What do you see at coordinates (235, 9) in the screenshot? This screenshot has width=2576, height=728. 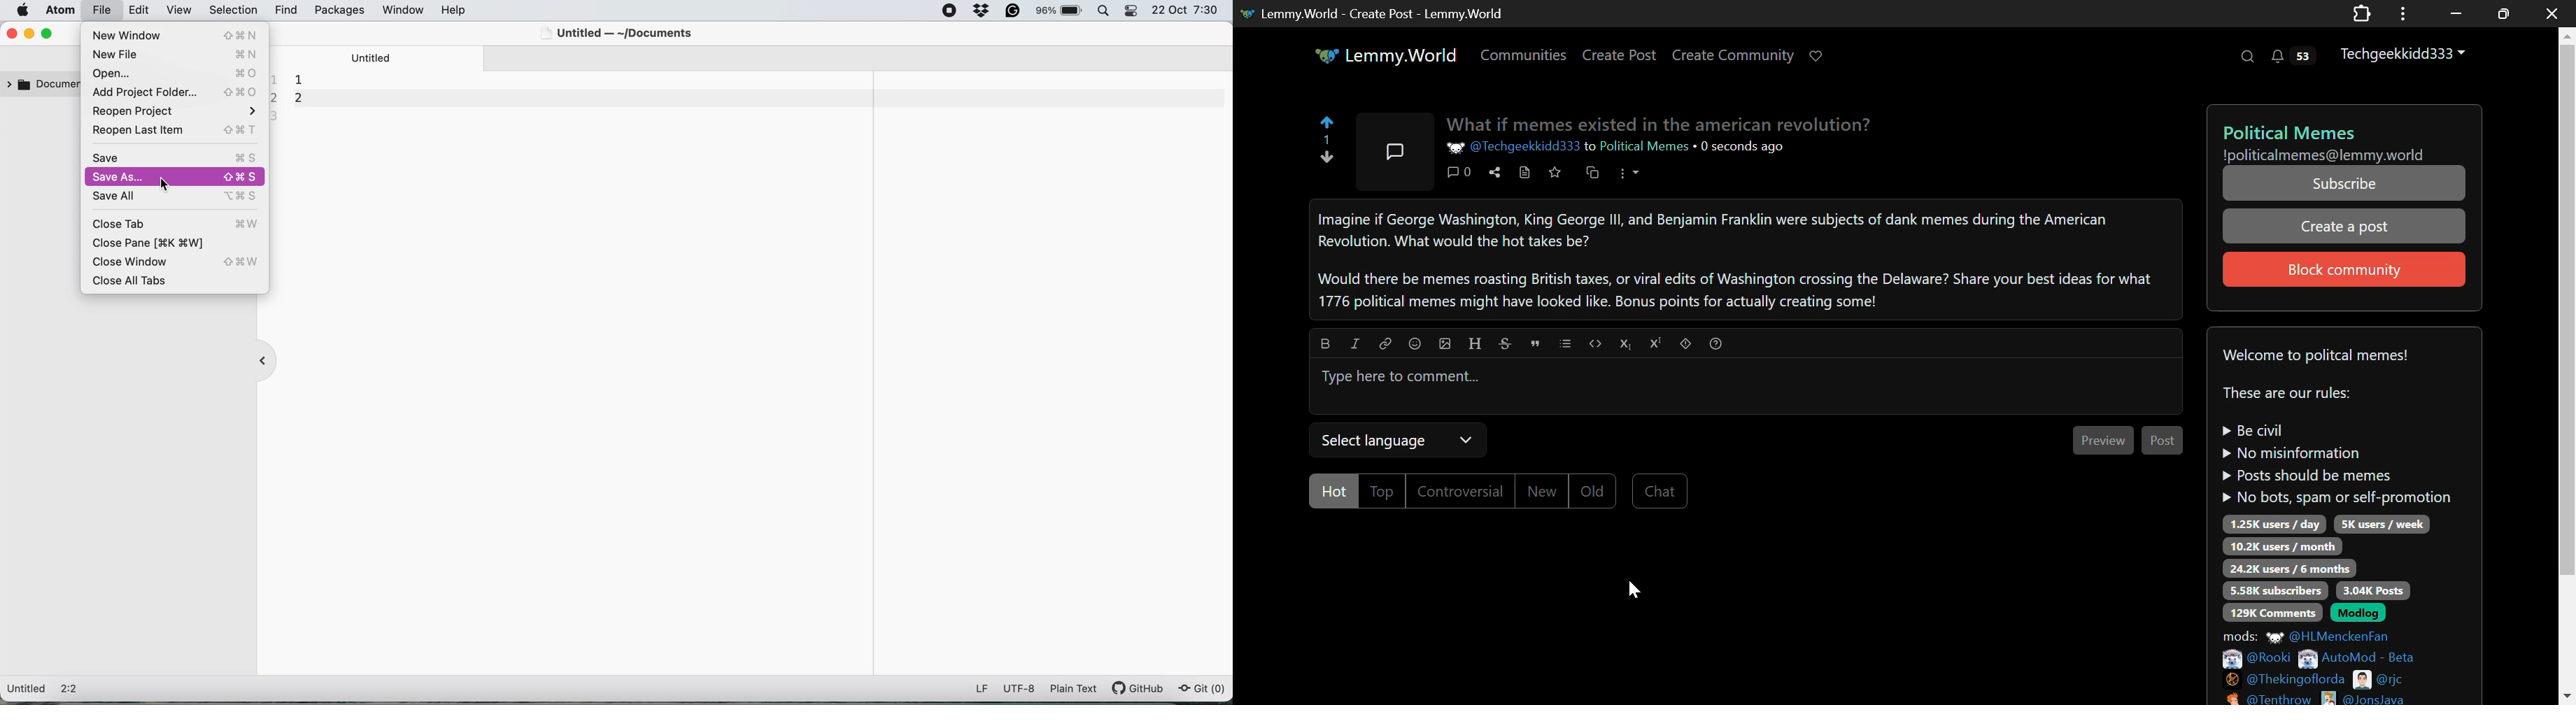 I see `selection` at bounding box center [235, 9].